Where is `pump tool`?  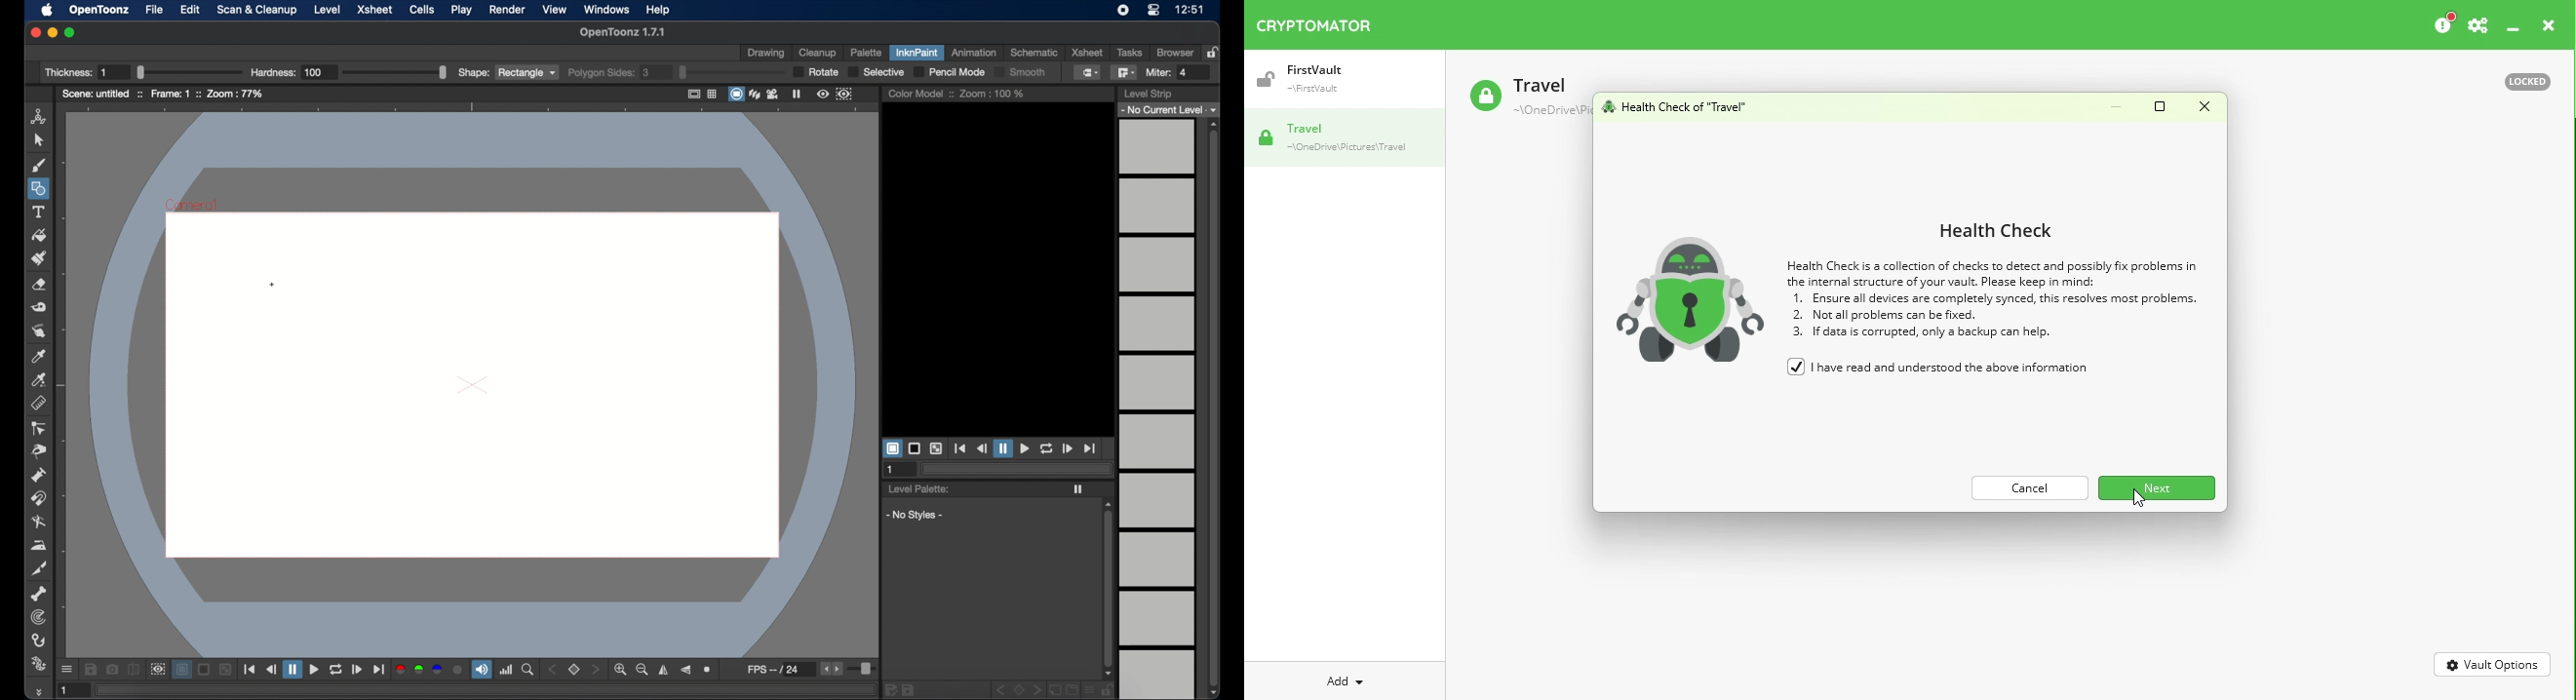
pump tool is located at coordinates (38, 475).